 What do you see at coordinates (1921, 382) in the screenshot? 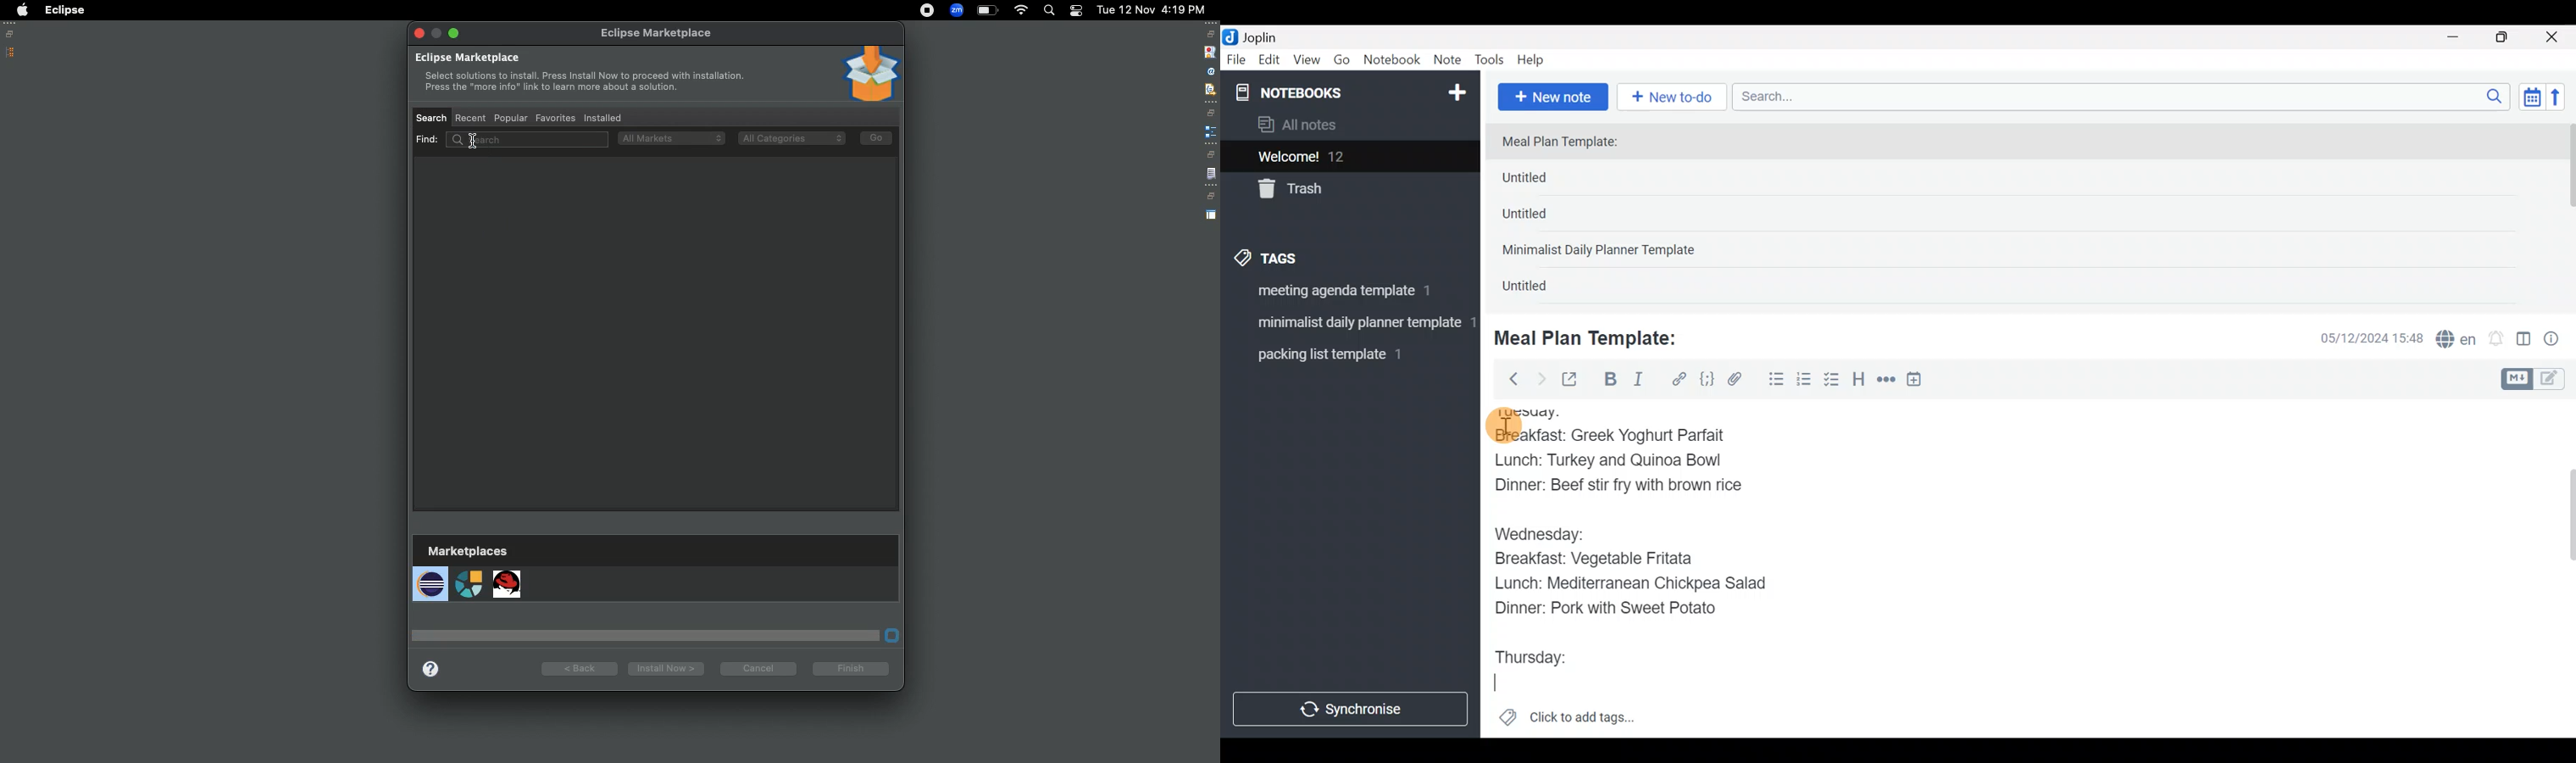
I see `Insert time` at bounding box center [1921, 382].